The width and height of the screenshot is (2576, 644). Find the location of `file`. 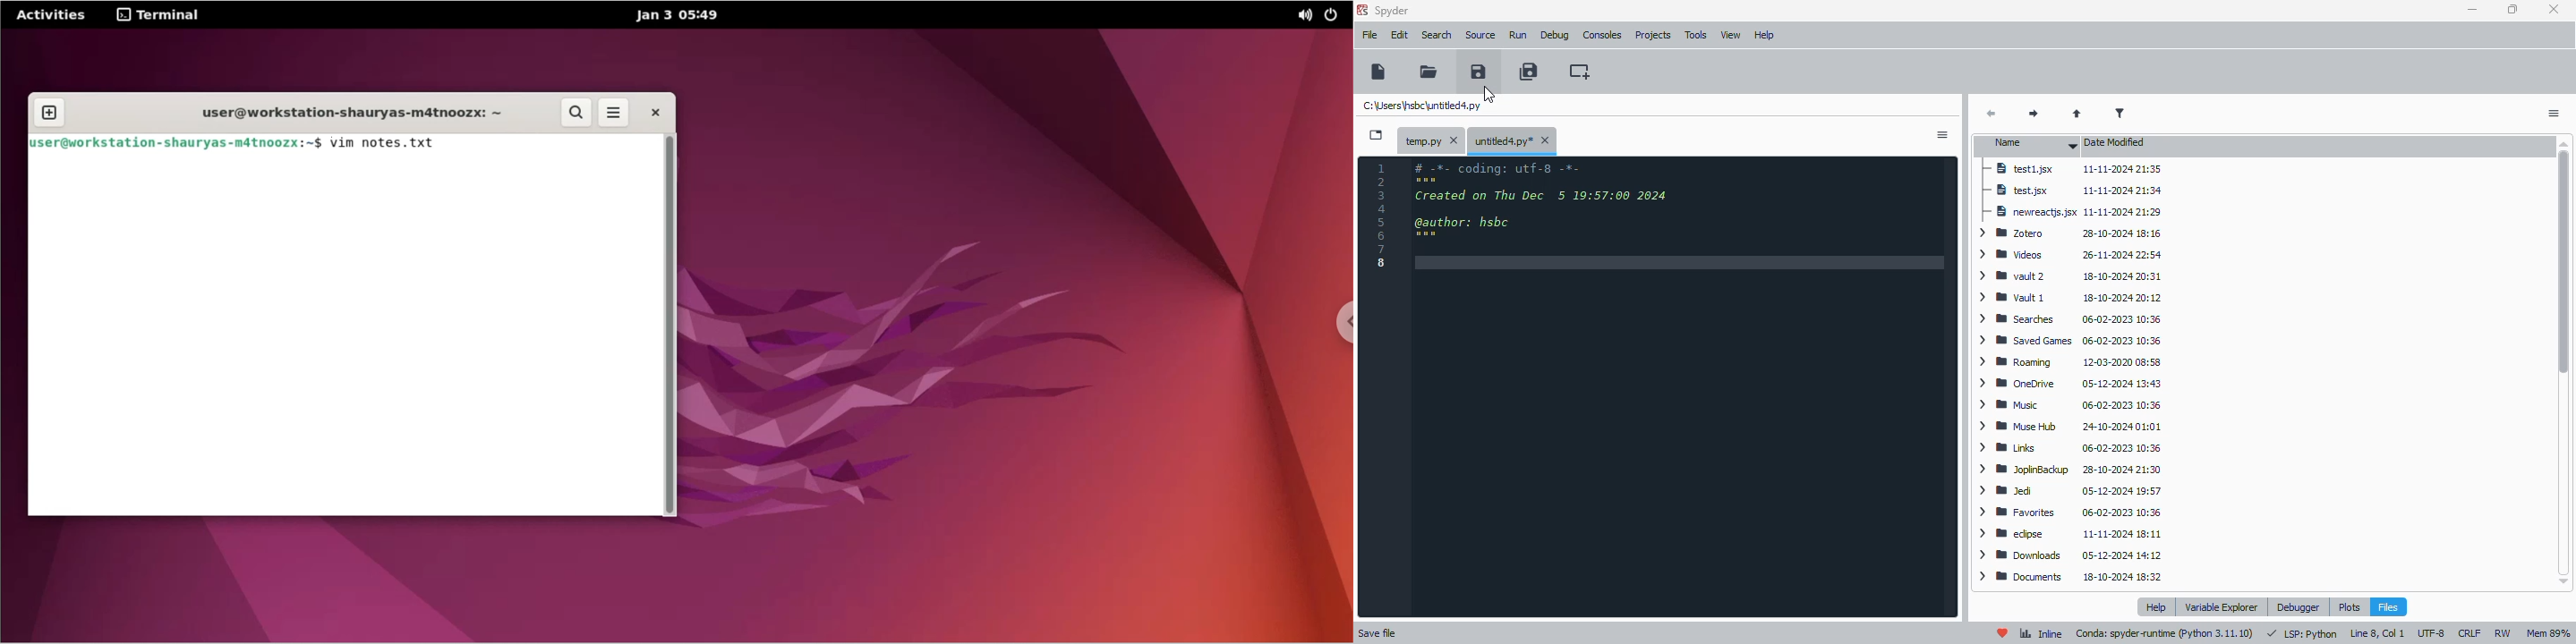

file is located at coordinates (1369, 35).